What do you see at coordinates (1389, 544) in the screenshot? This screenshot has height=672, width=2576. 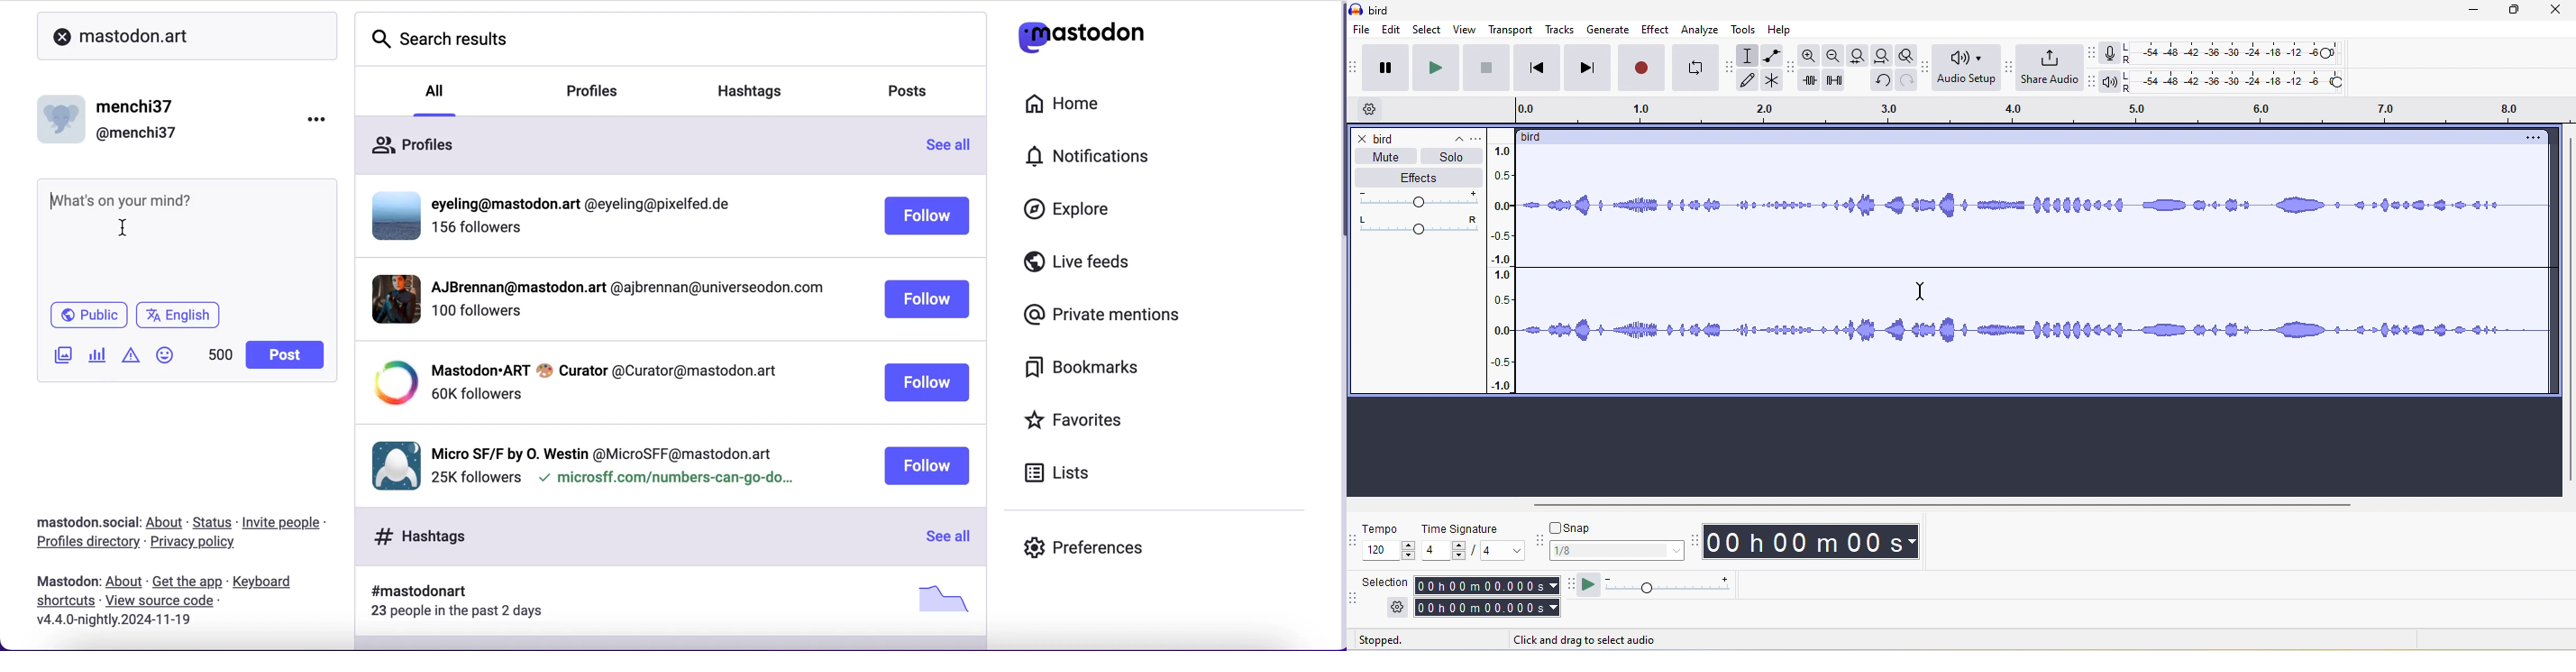 I see `tempo` at bounding box center [1389, 544].